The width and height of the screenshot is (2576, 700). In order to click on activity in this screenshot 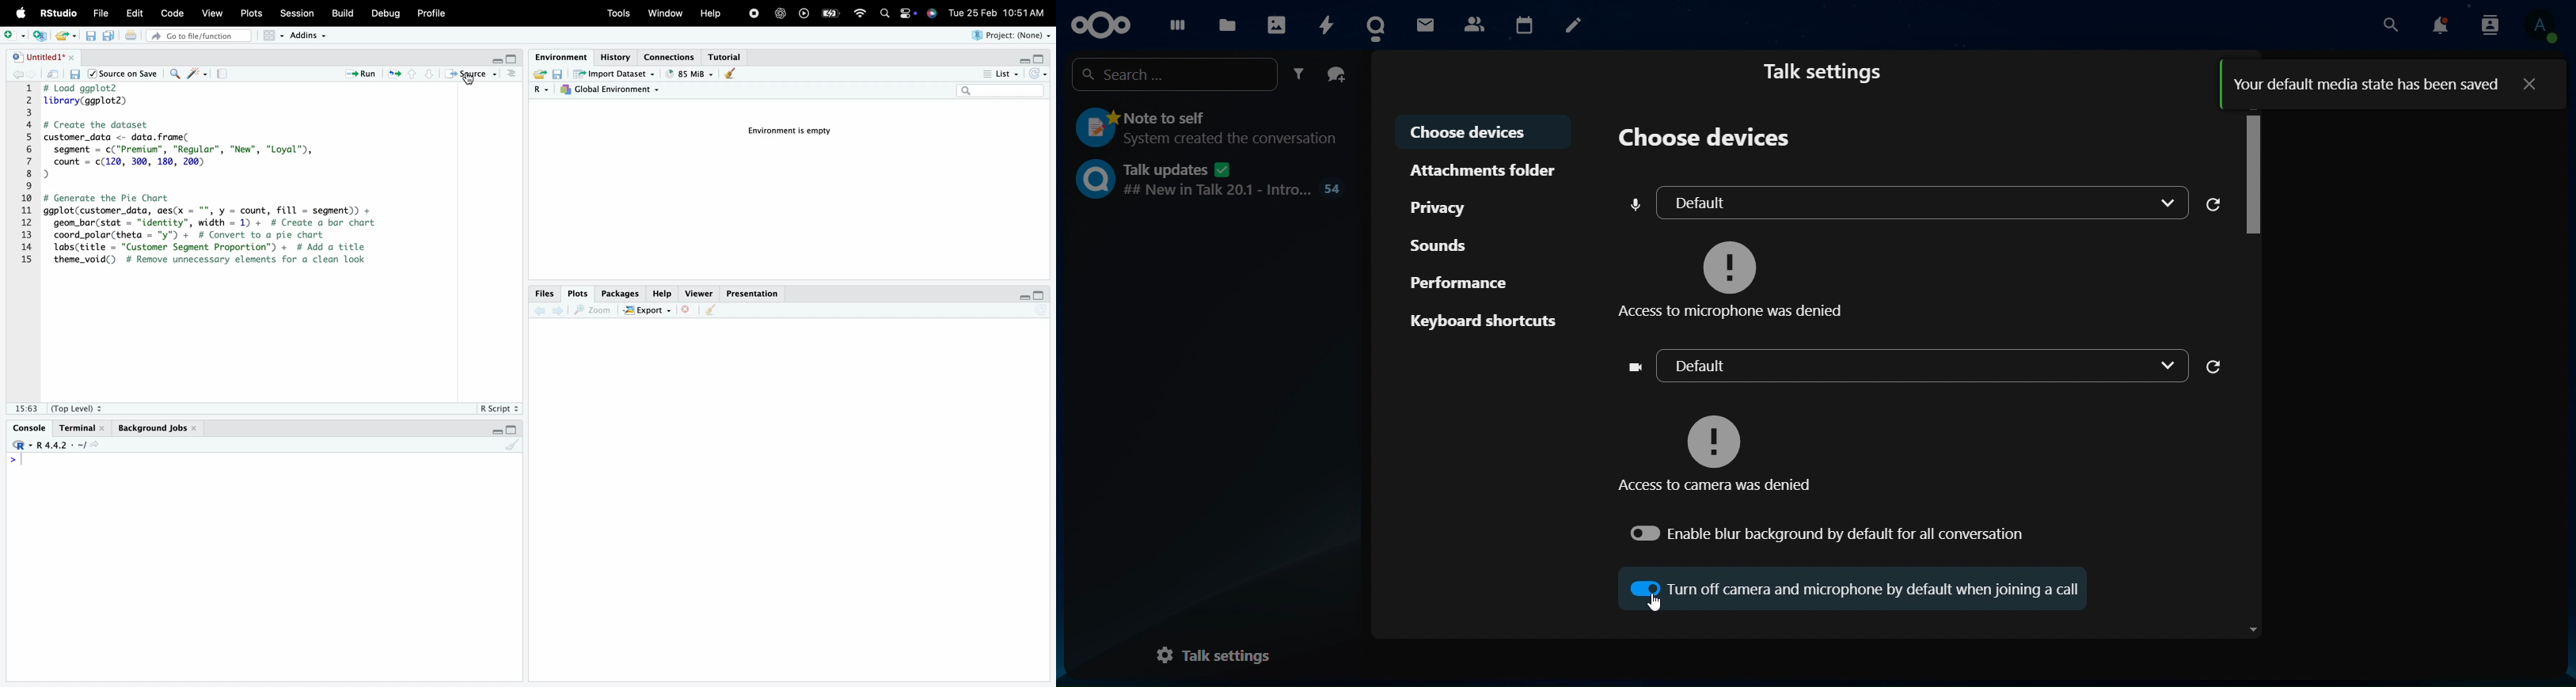, I will do `click(1324, 21)`.